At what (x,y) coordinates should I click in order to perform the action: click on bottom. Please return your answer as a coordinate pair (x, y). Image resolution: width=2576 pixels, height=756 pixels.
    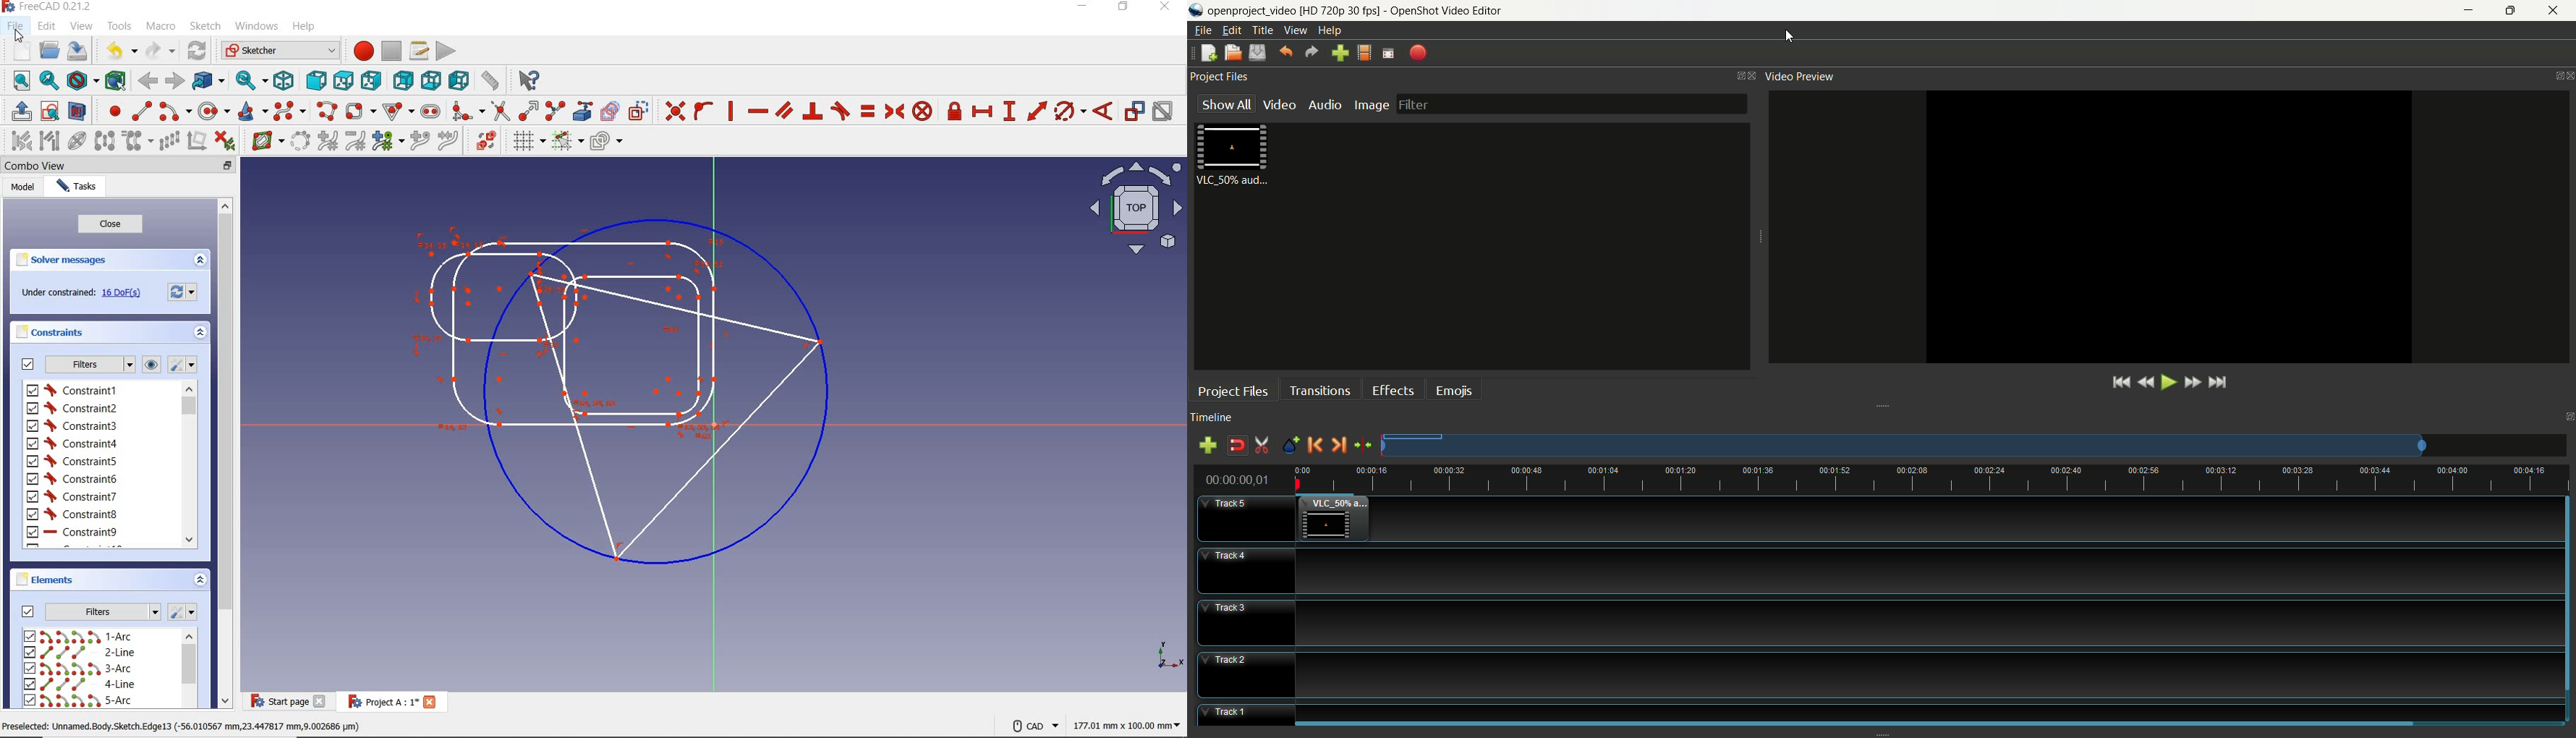
    Looking at the image, I should click on (430, 81).